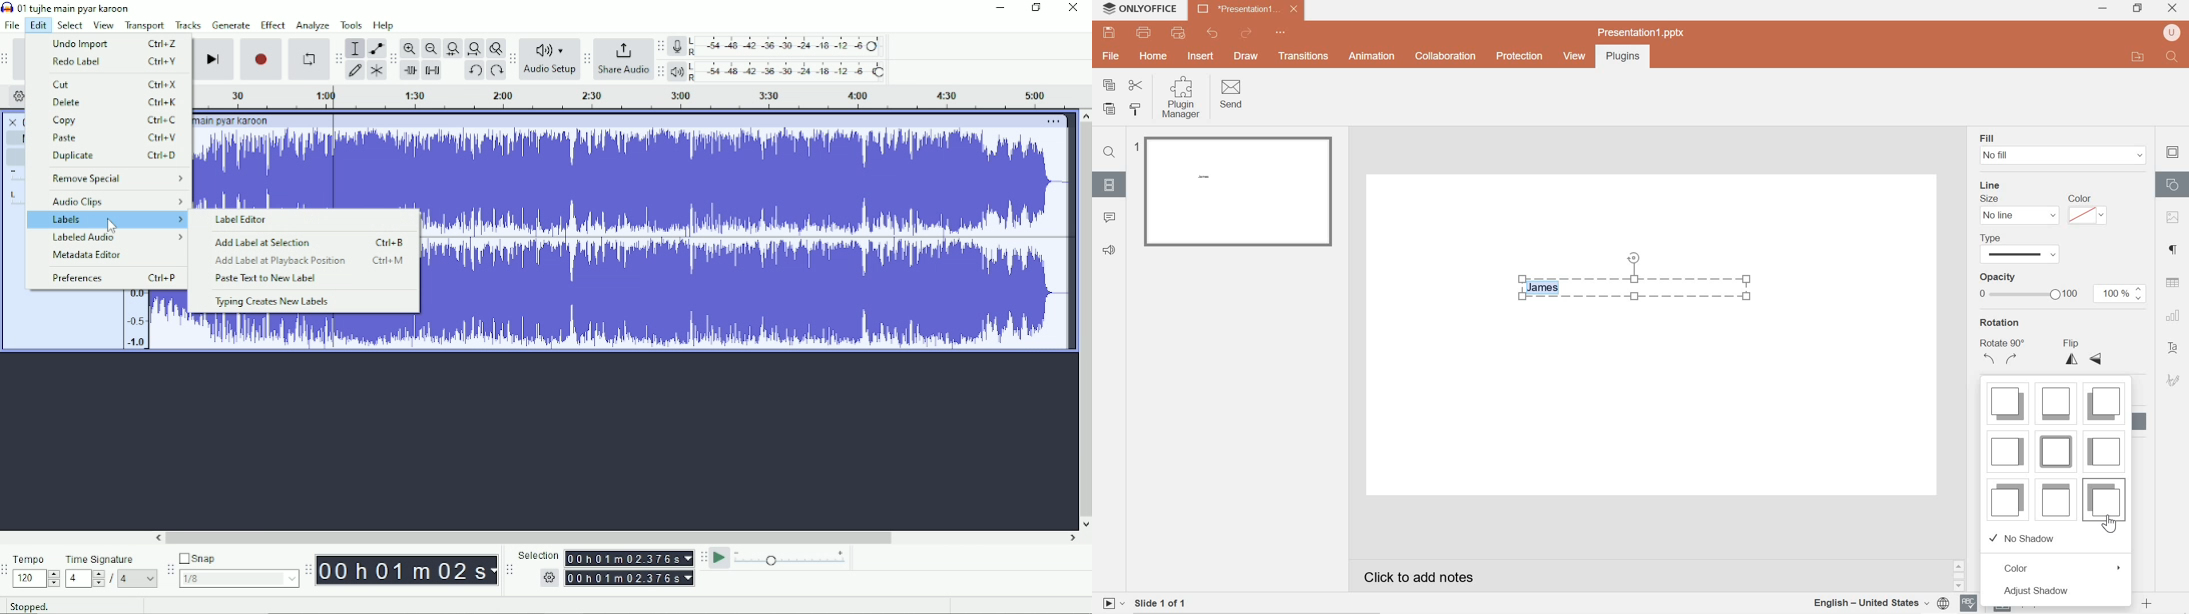  Describe the element at coordinates (410, 71) in the screenshot. I see `Trim audio outside selection` at that location.